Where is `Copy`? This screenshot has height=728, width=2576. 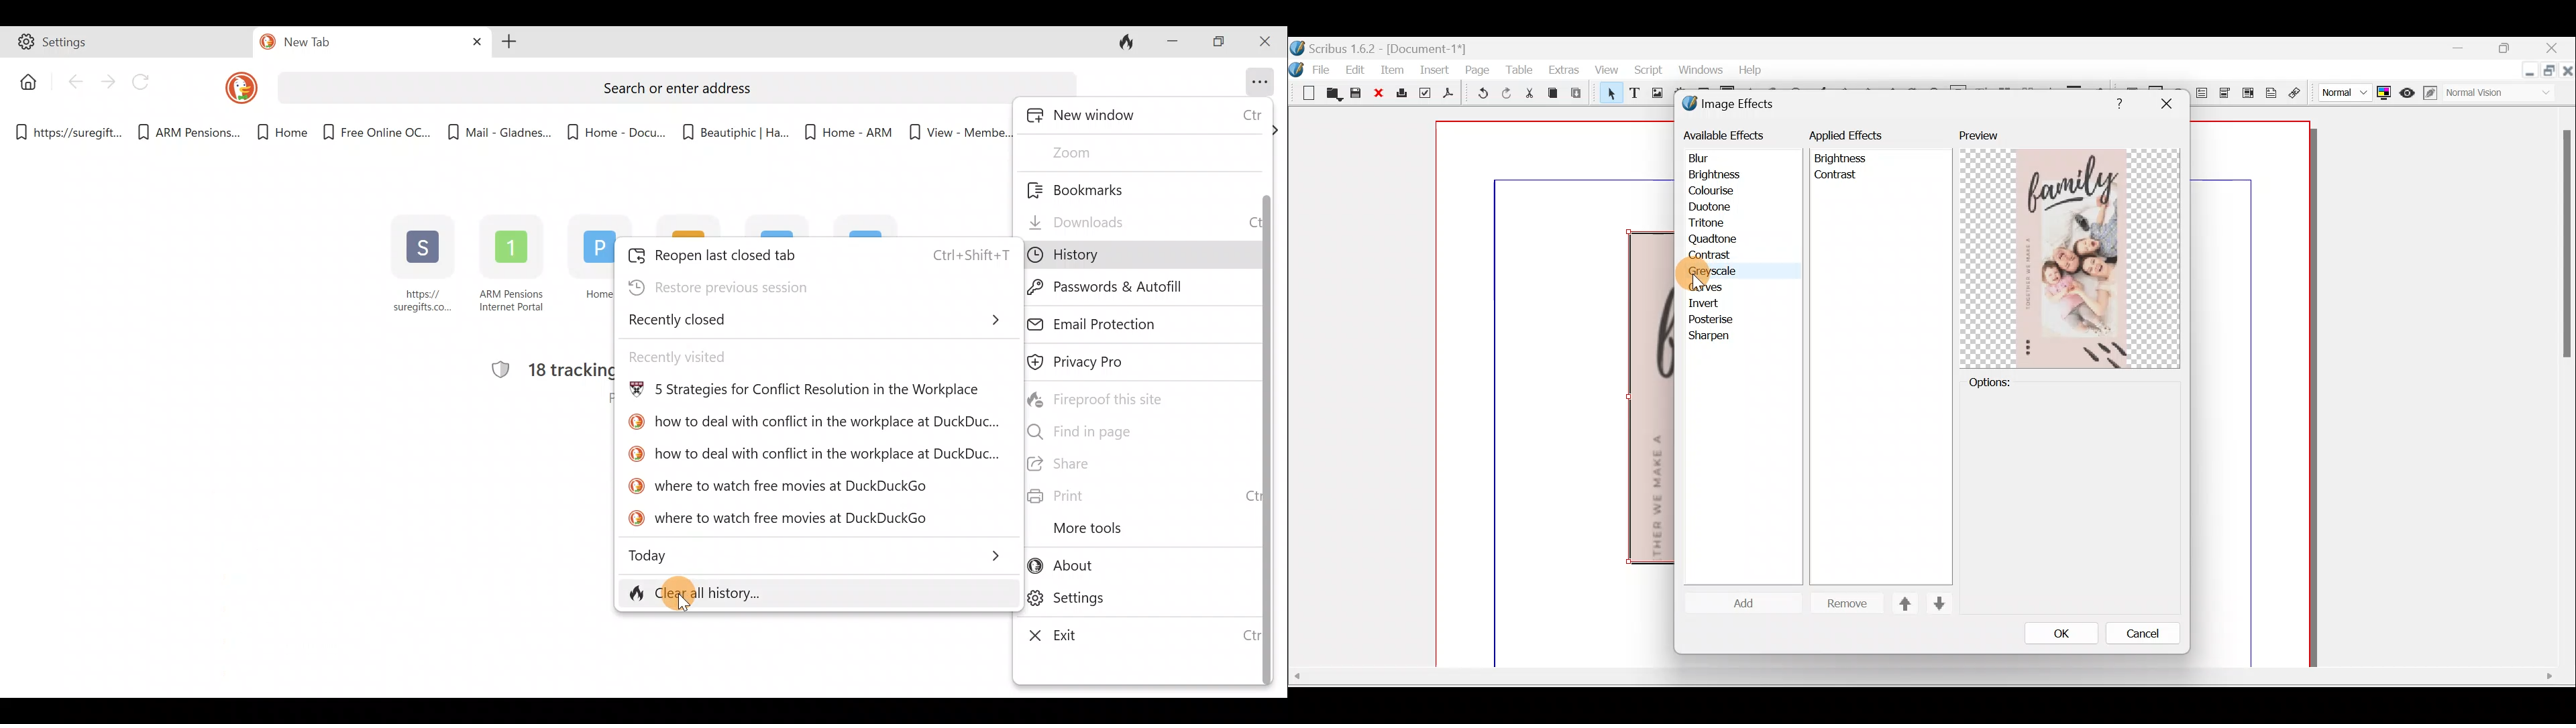 Copy is located at coordinates (1556, 94).